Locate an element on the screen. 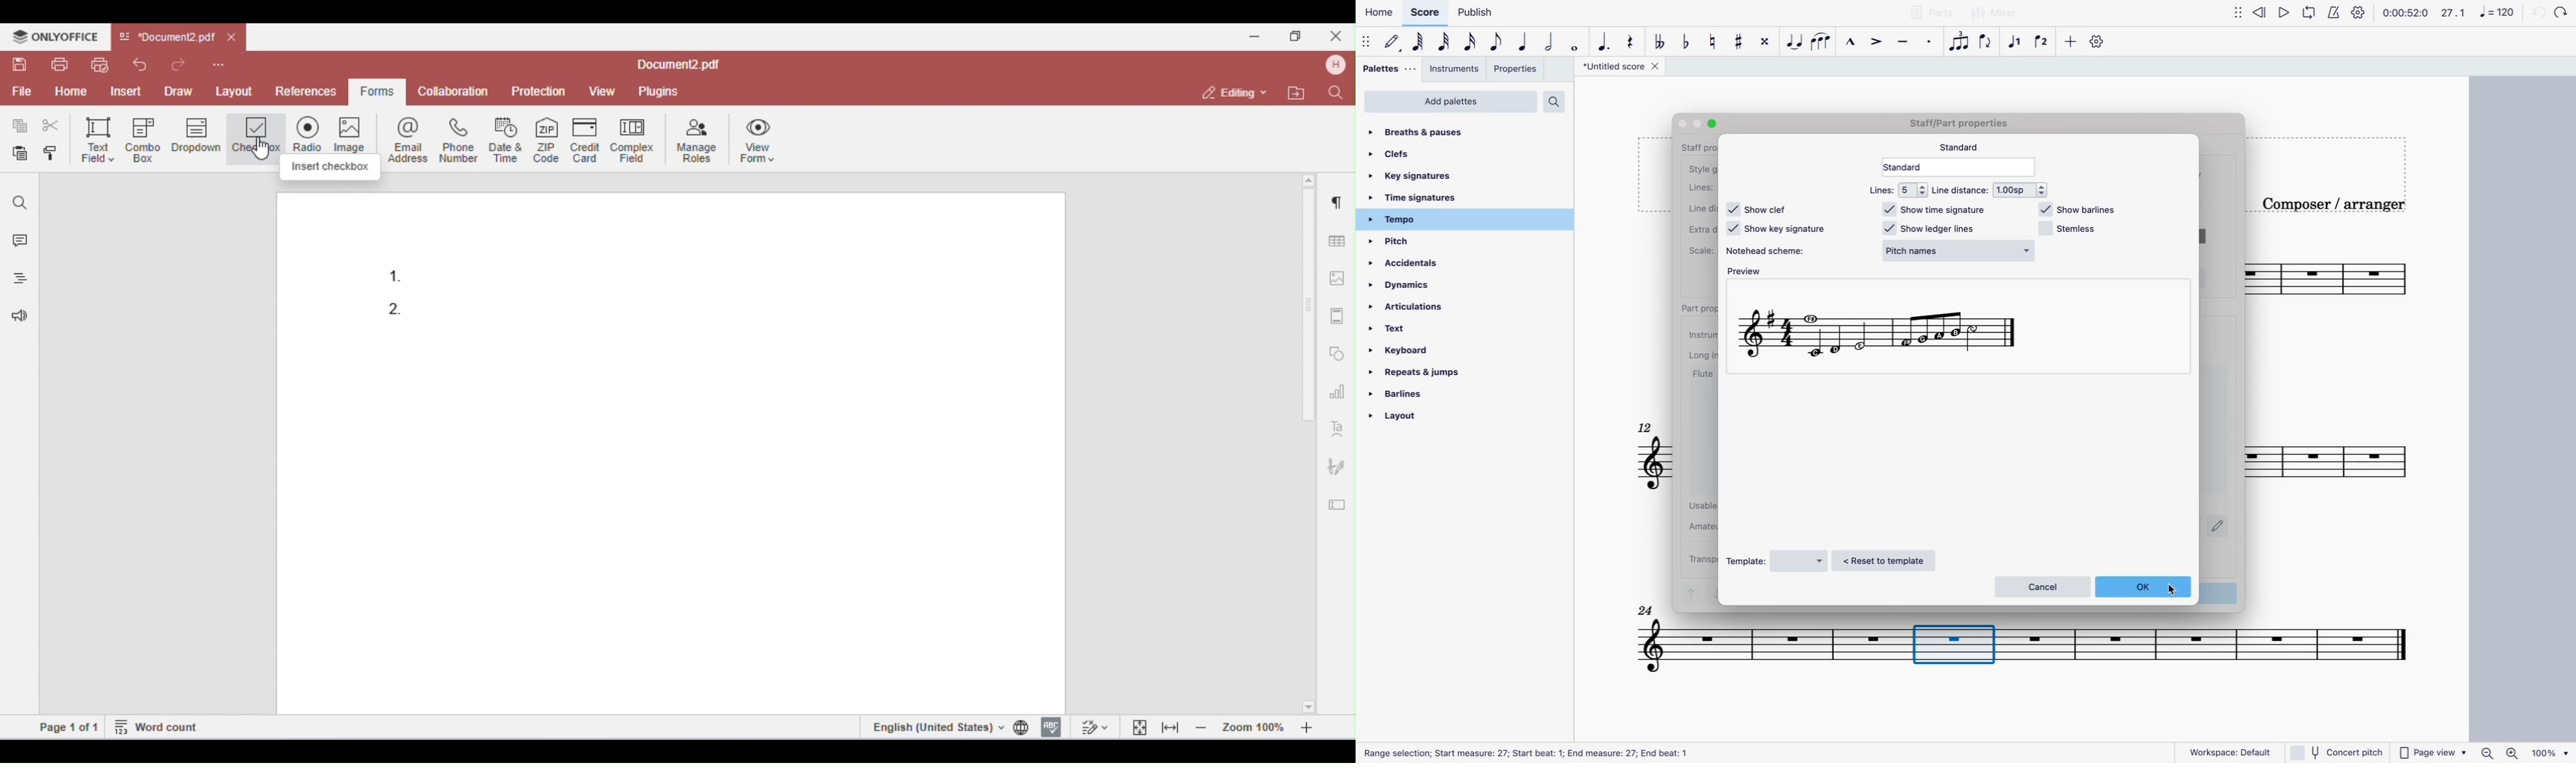 Image resolution: width=2576 pixels, height=784 pixels. notehead scheme is located at coordinates (1773, 251).